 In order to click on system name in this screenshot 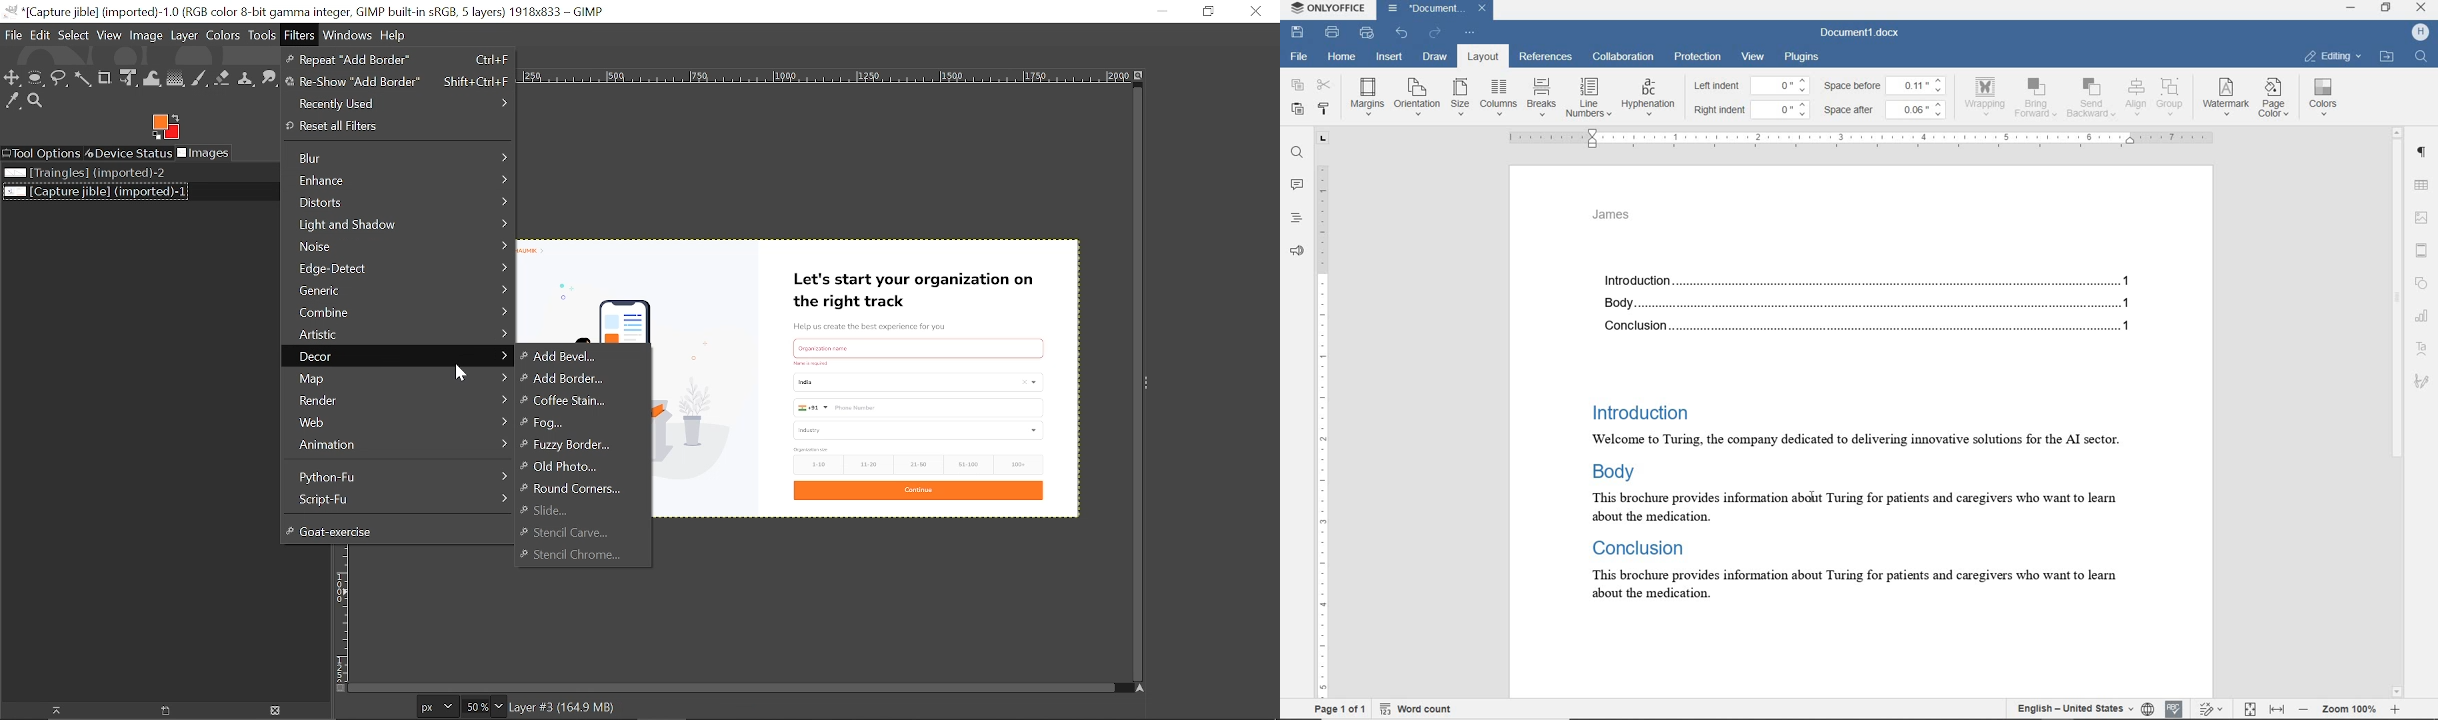, I will do `click(1330, 10)`.